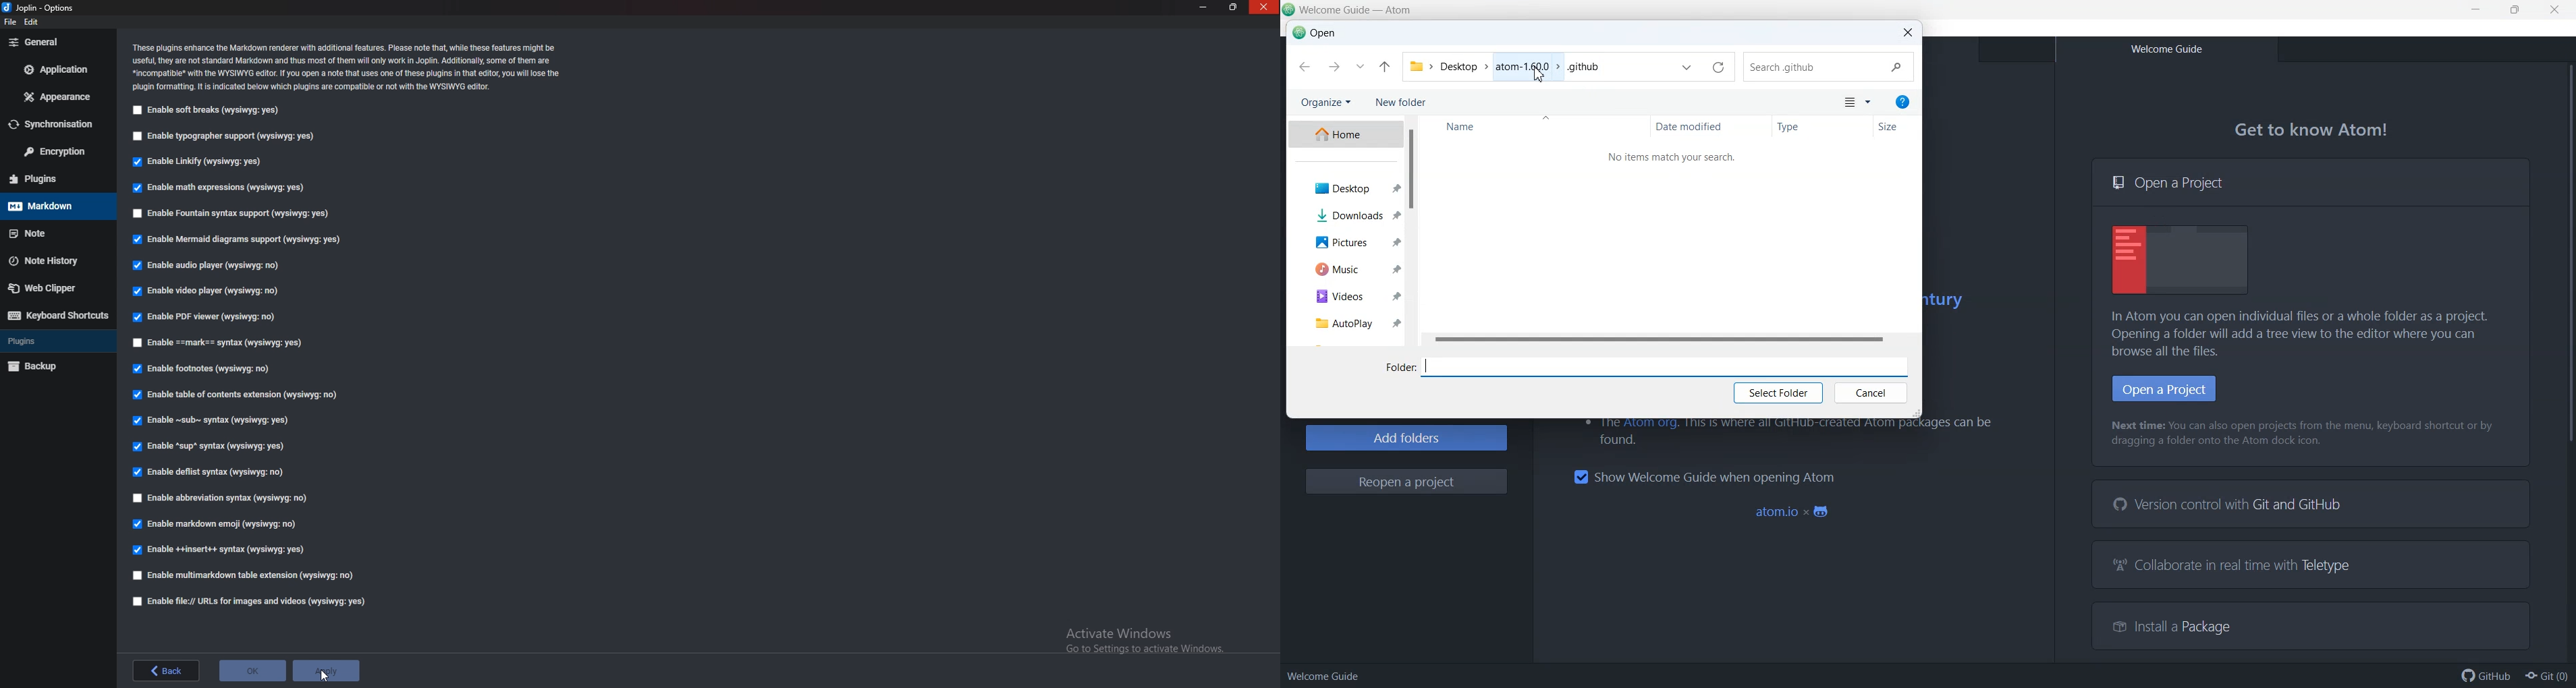 This screenshot has width=2576, height=700. I want to click on Note history, so click(49, 259).